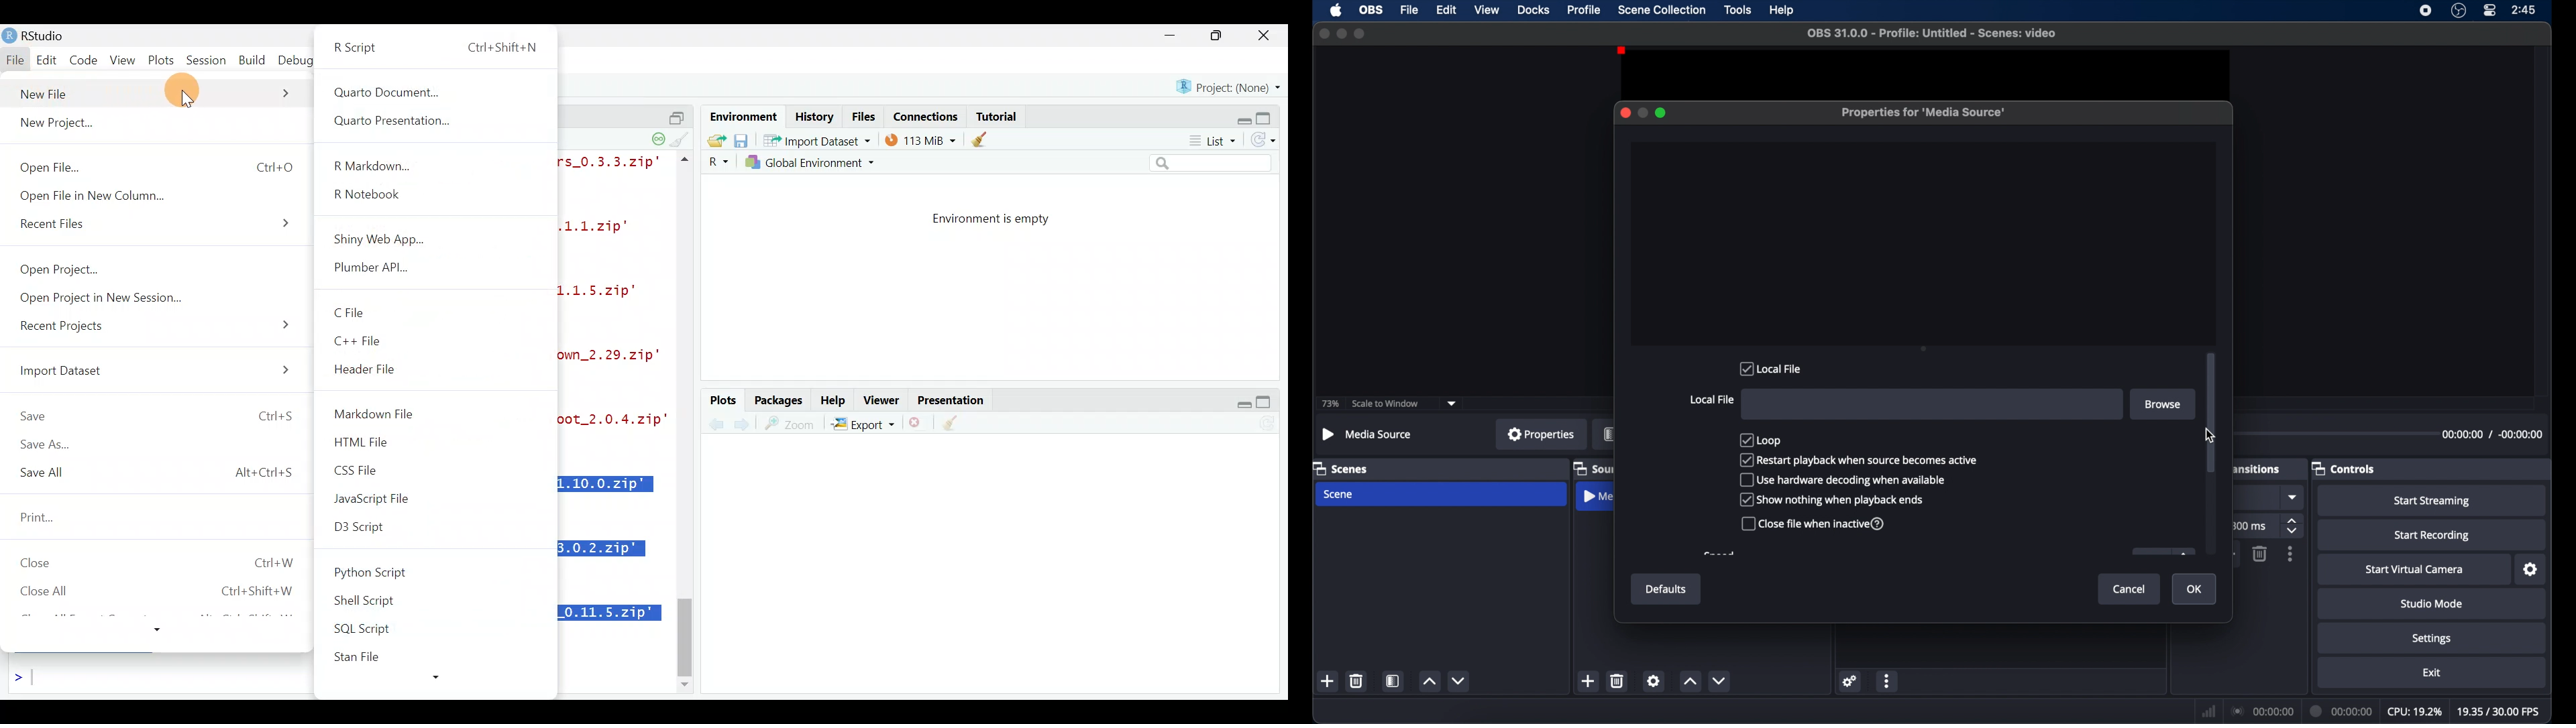  Describe the element at coordinates (154, 325) in the screenshot. I see `Recent Projects ` at that location.